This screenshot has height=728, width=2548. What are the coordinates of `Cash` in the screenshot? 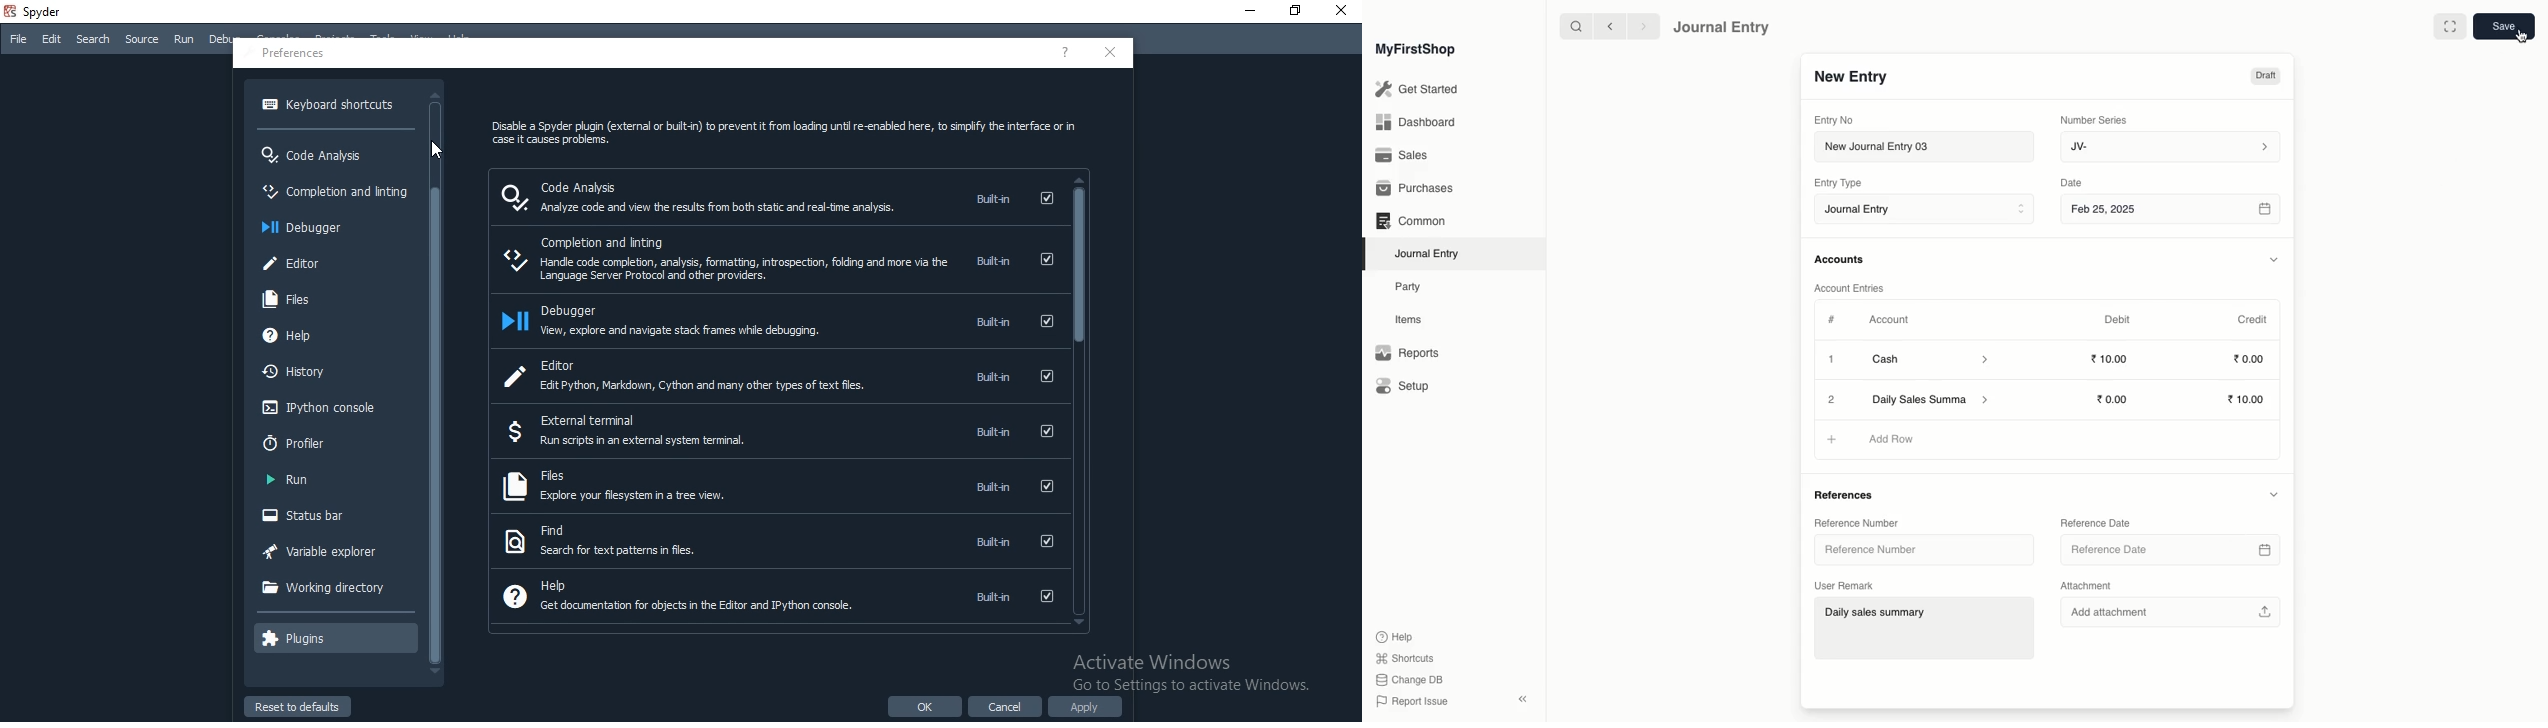 It's located at (1930, 359).